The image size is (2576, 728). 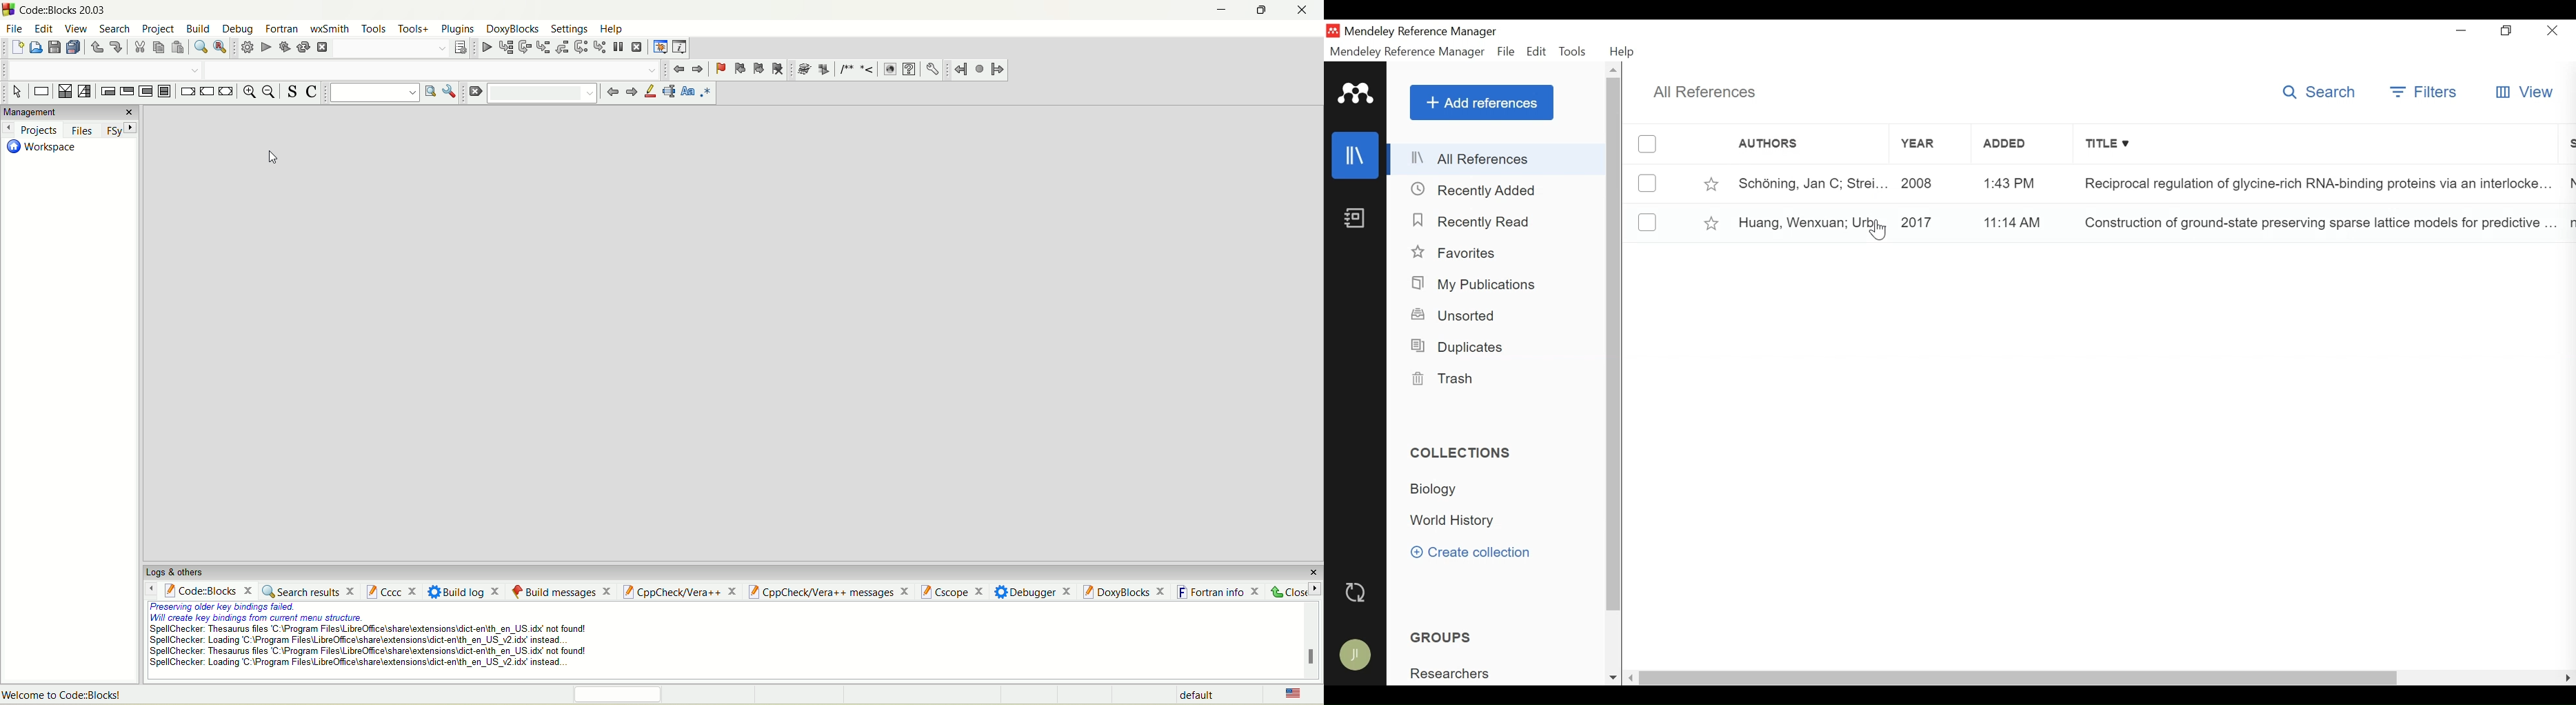 I want to click on tools, so click(x=373, y=29).